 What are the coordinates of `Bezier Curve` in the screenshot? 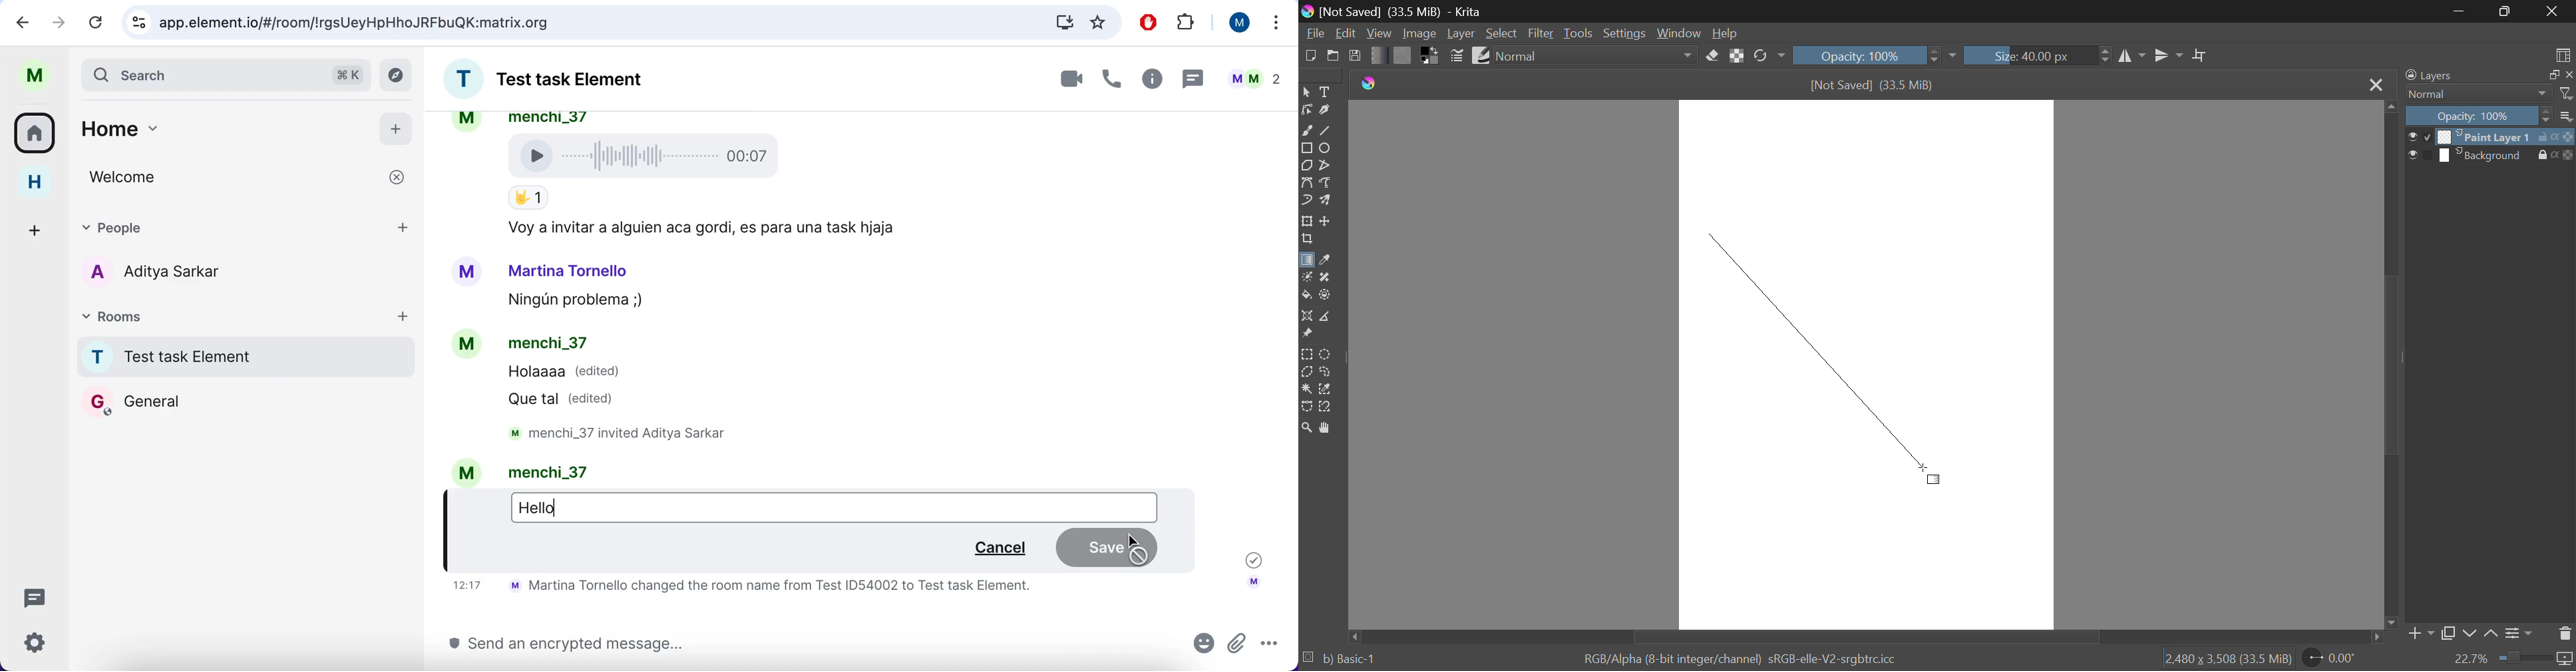 It's located at (1306, 182).